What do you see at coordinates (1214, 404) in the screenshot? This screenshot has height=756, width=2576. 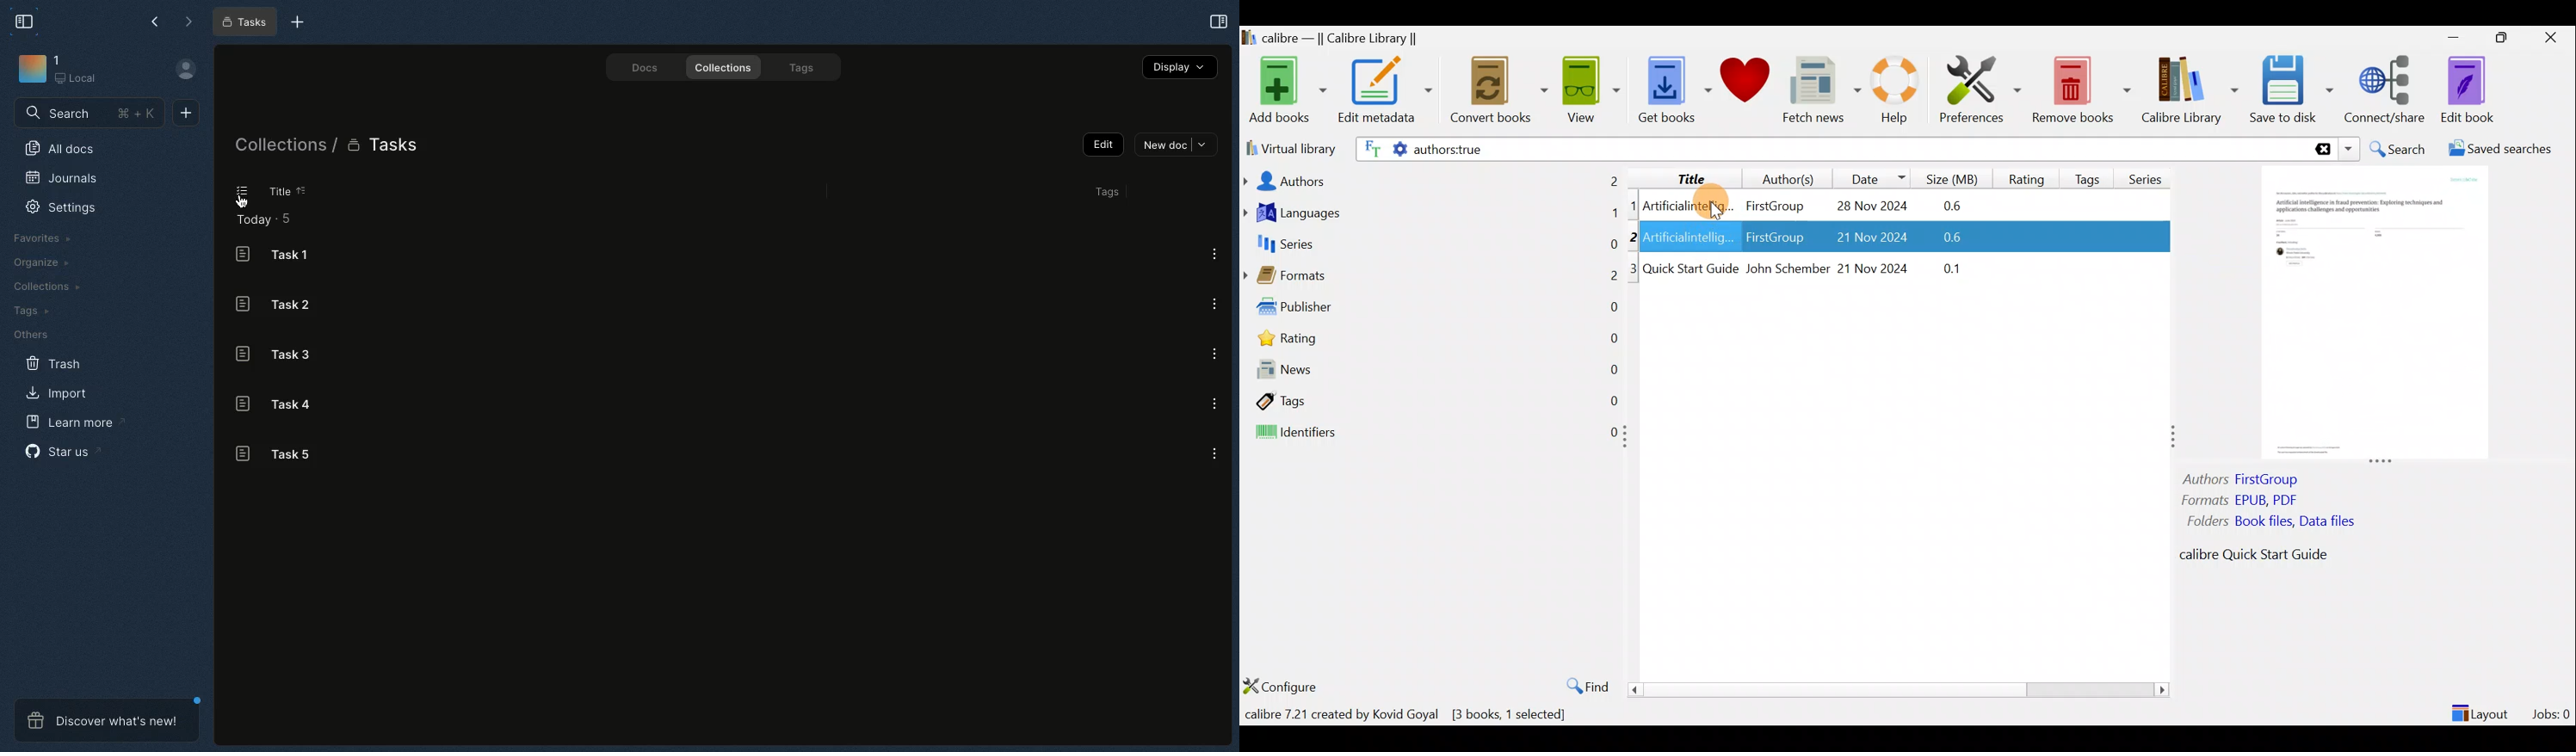 I see `Options` at bounding box center [1214, 404].